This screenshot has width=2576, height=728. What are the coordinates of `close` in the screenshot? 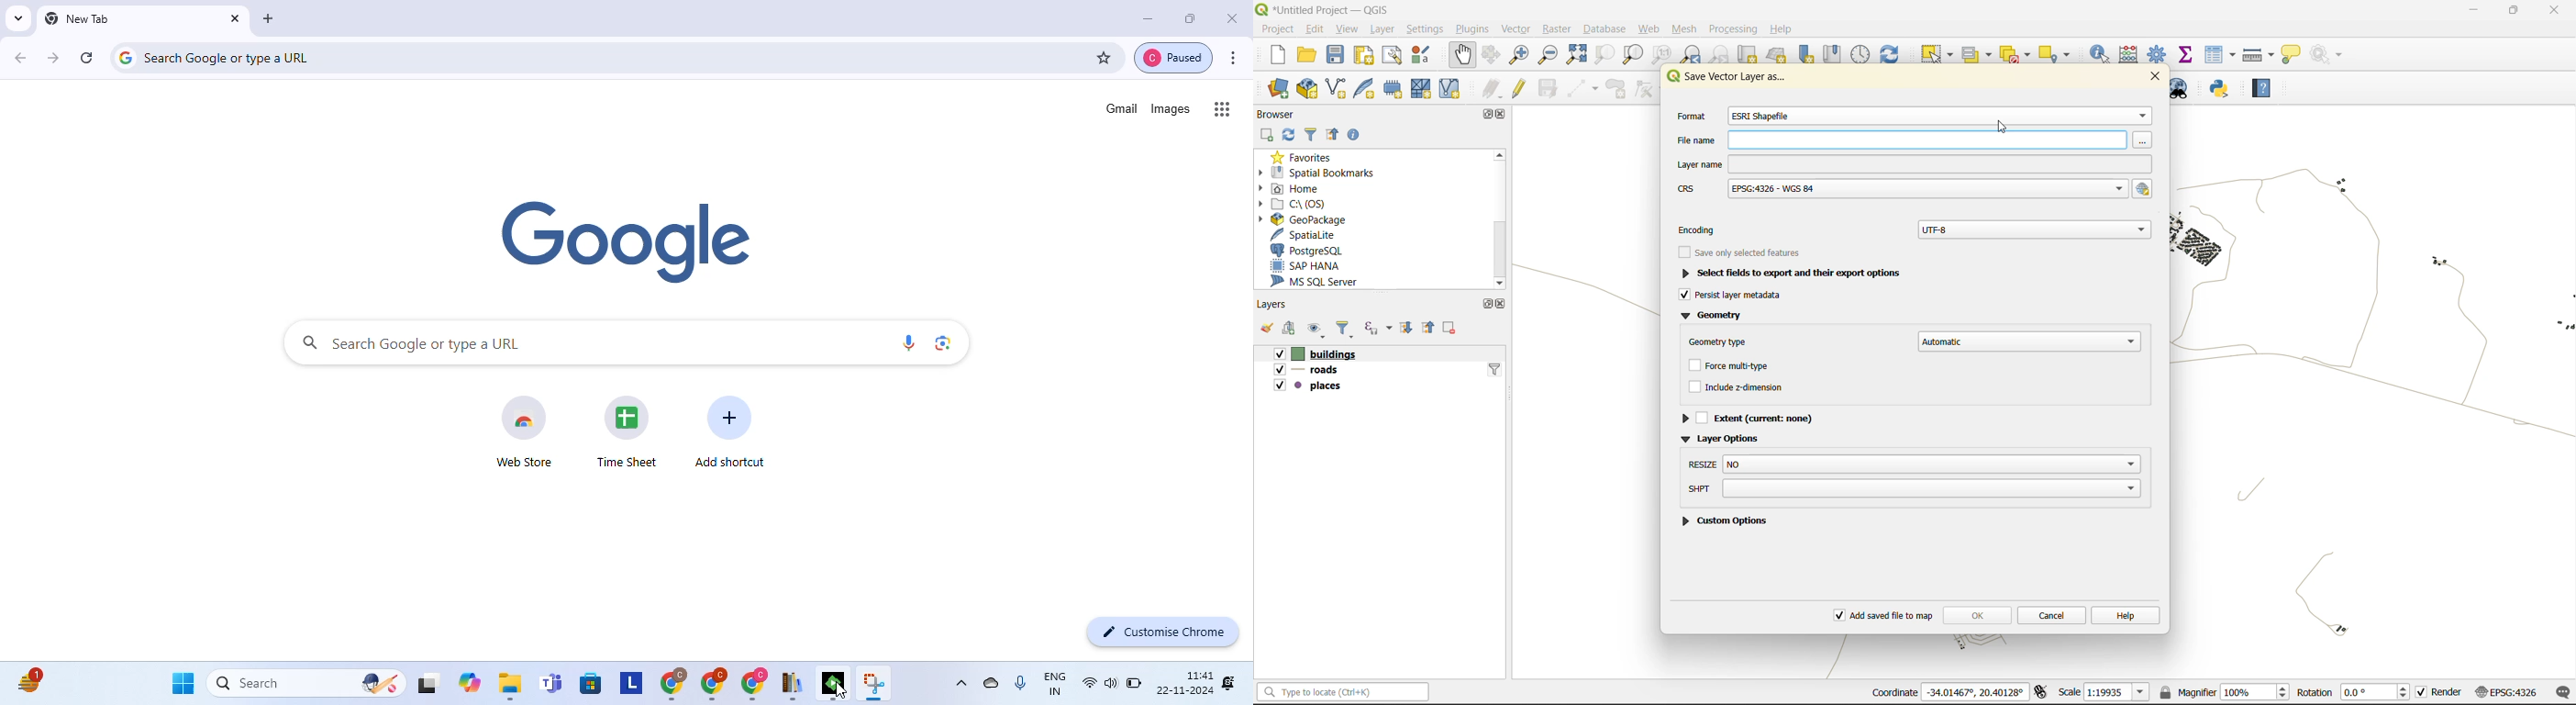 It's located at (1233, 17).